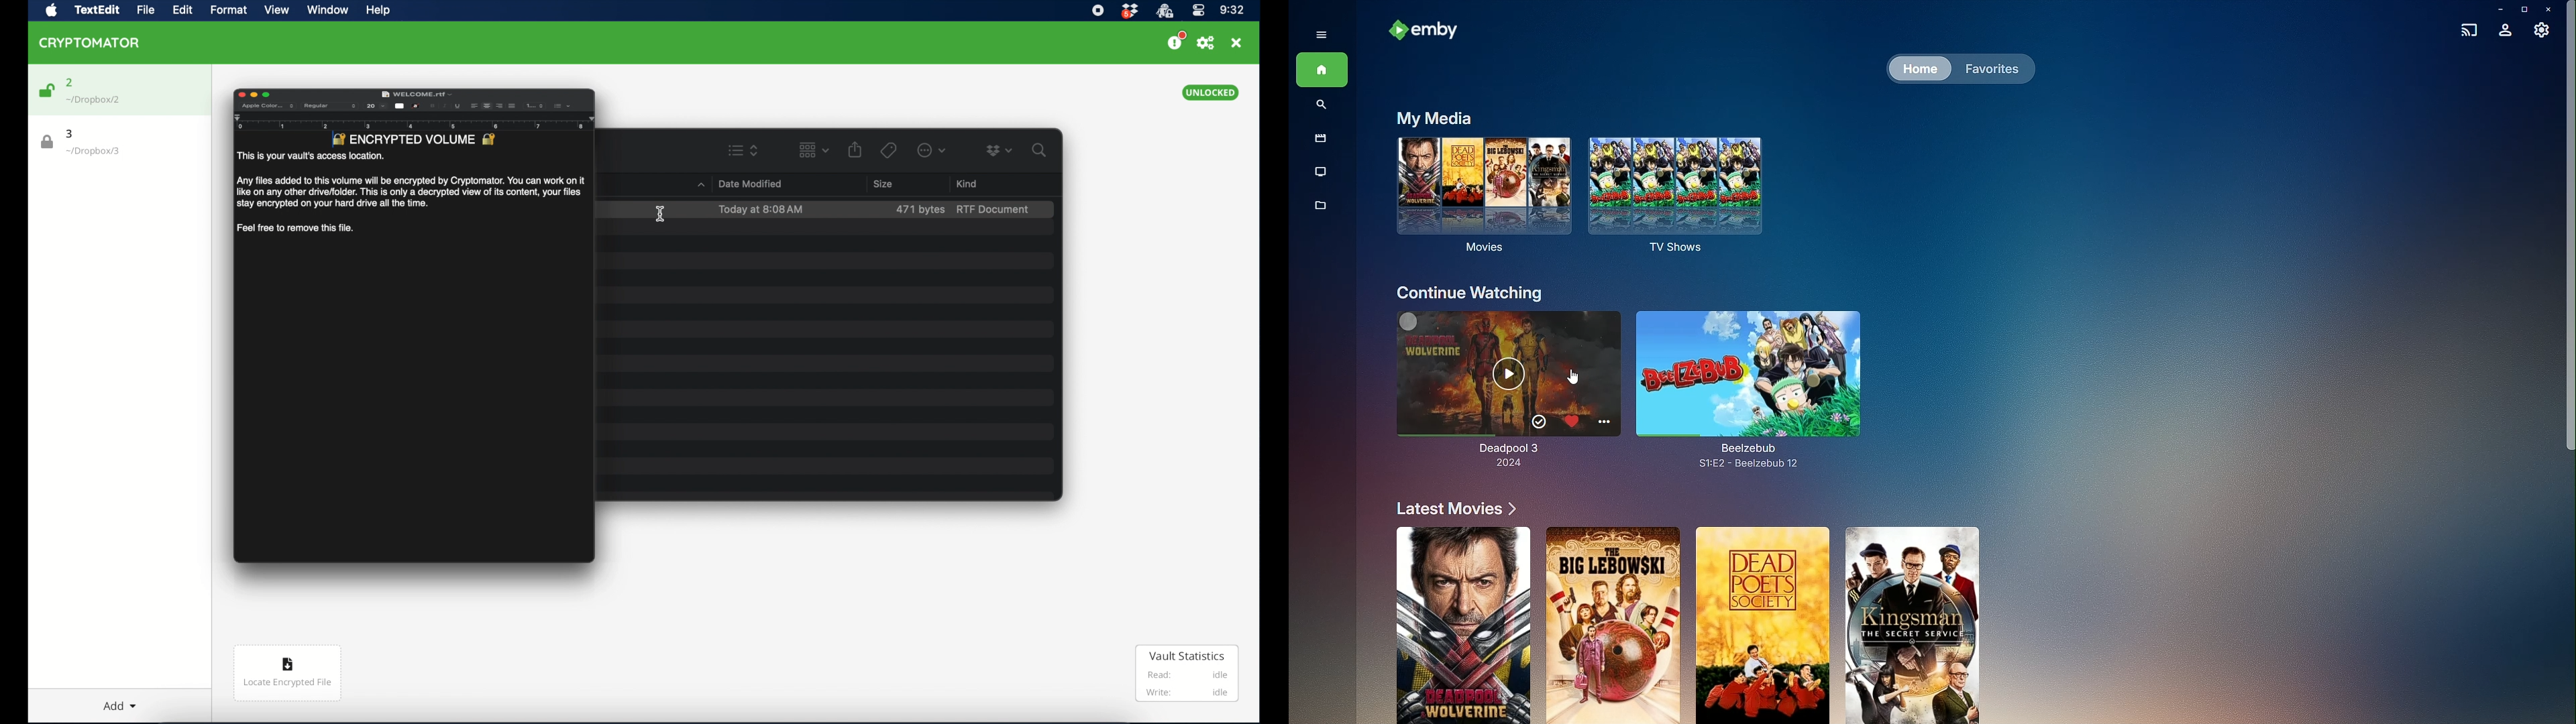 This screenshot has width=2576, height=728. I want to click on Close, so click(2550, 9).